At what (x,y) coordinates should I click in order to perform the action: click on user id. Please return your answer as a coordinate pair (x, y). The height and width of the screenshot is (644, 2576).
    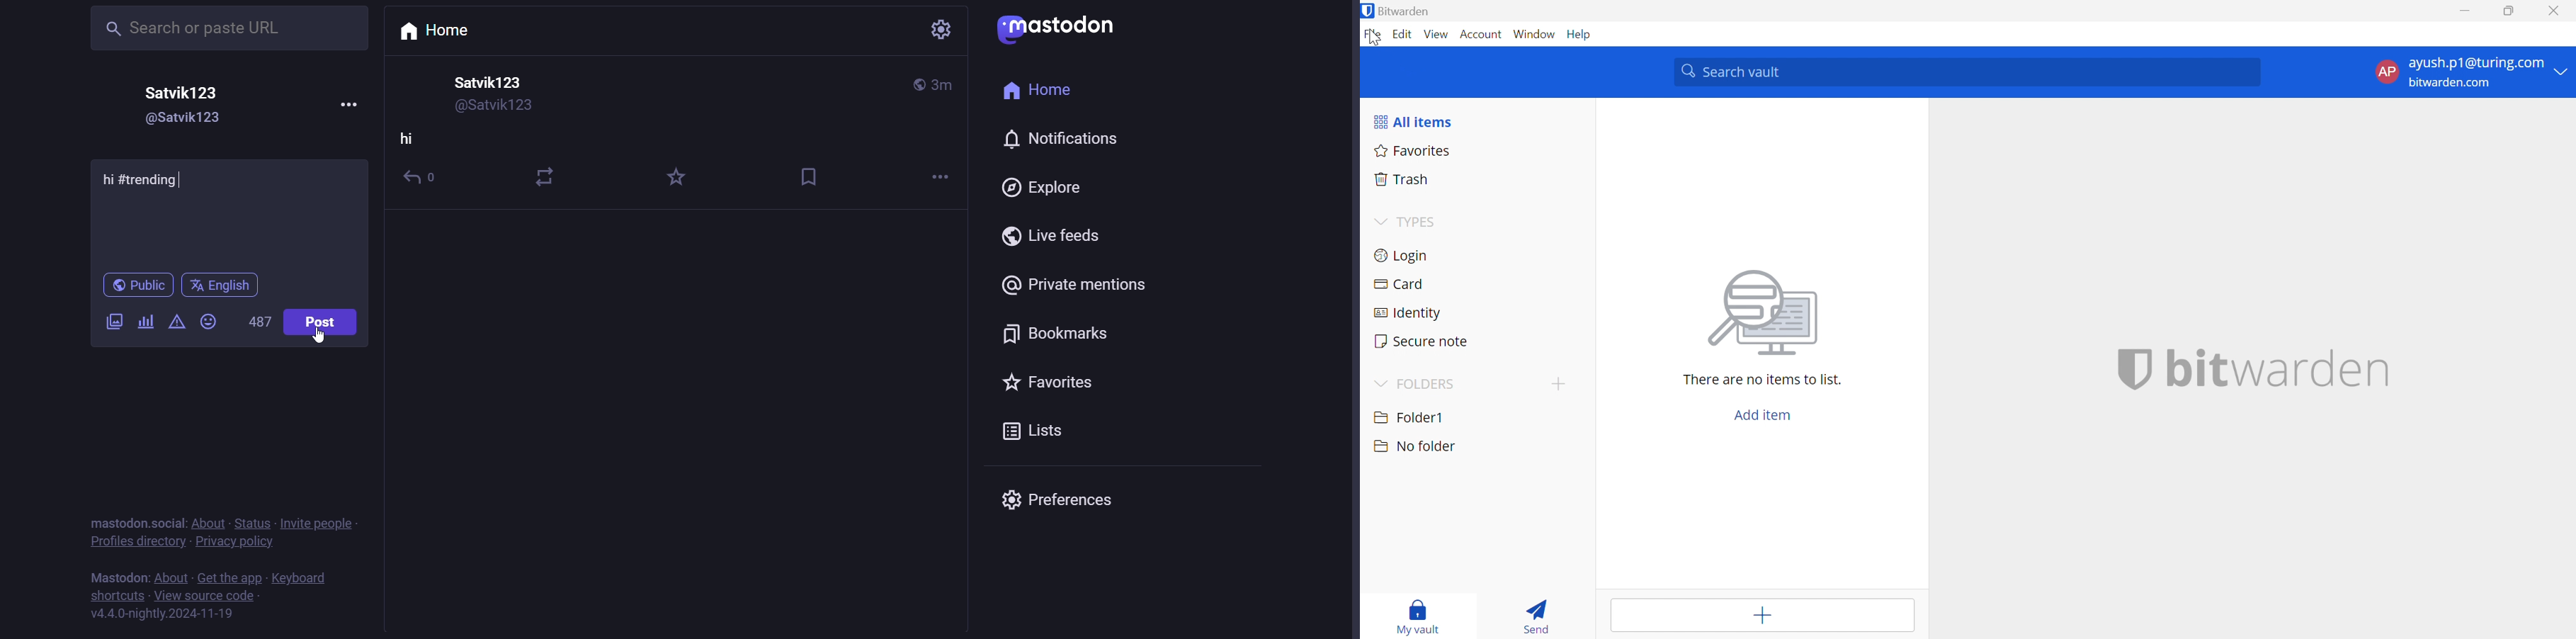
    Looking at the image, I should click on (499, 107).